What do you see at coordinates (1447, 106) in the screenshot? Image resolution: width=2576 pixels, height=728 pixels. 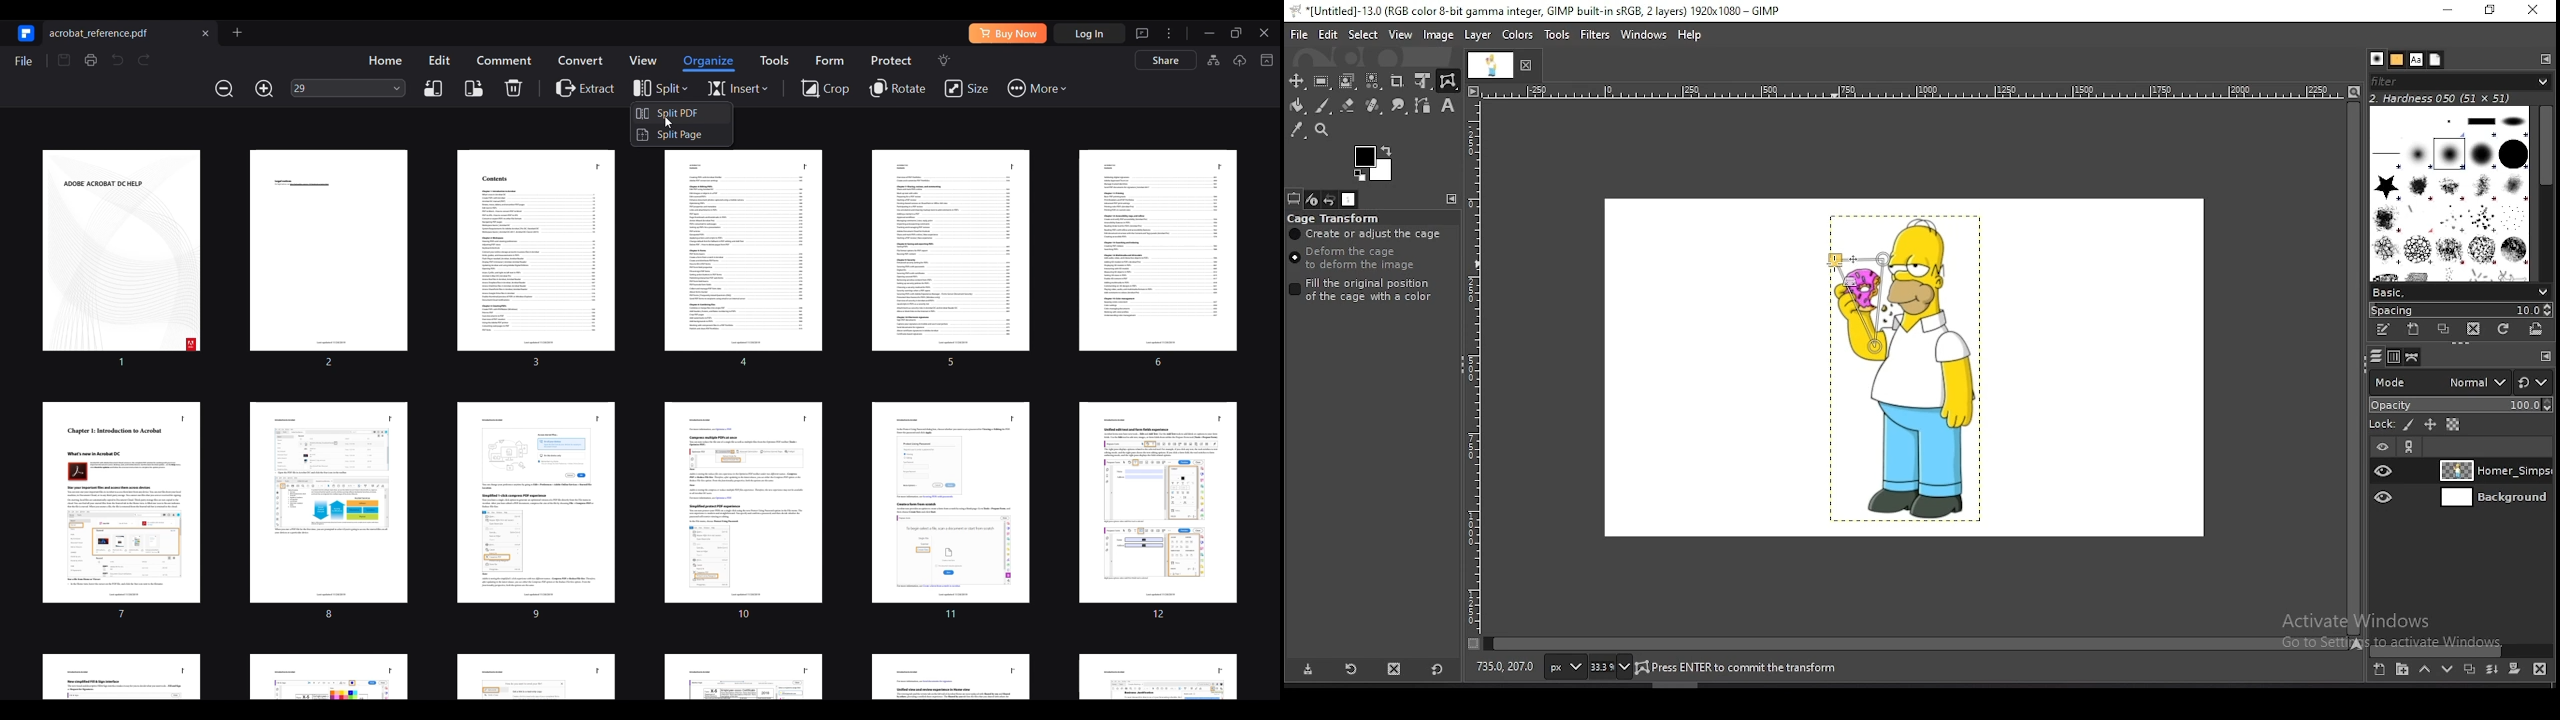 I see `text tool` at bounding box center [1447, 106].